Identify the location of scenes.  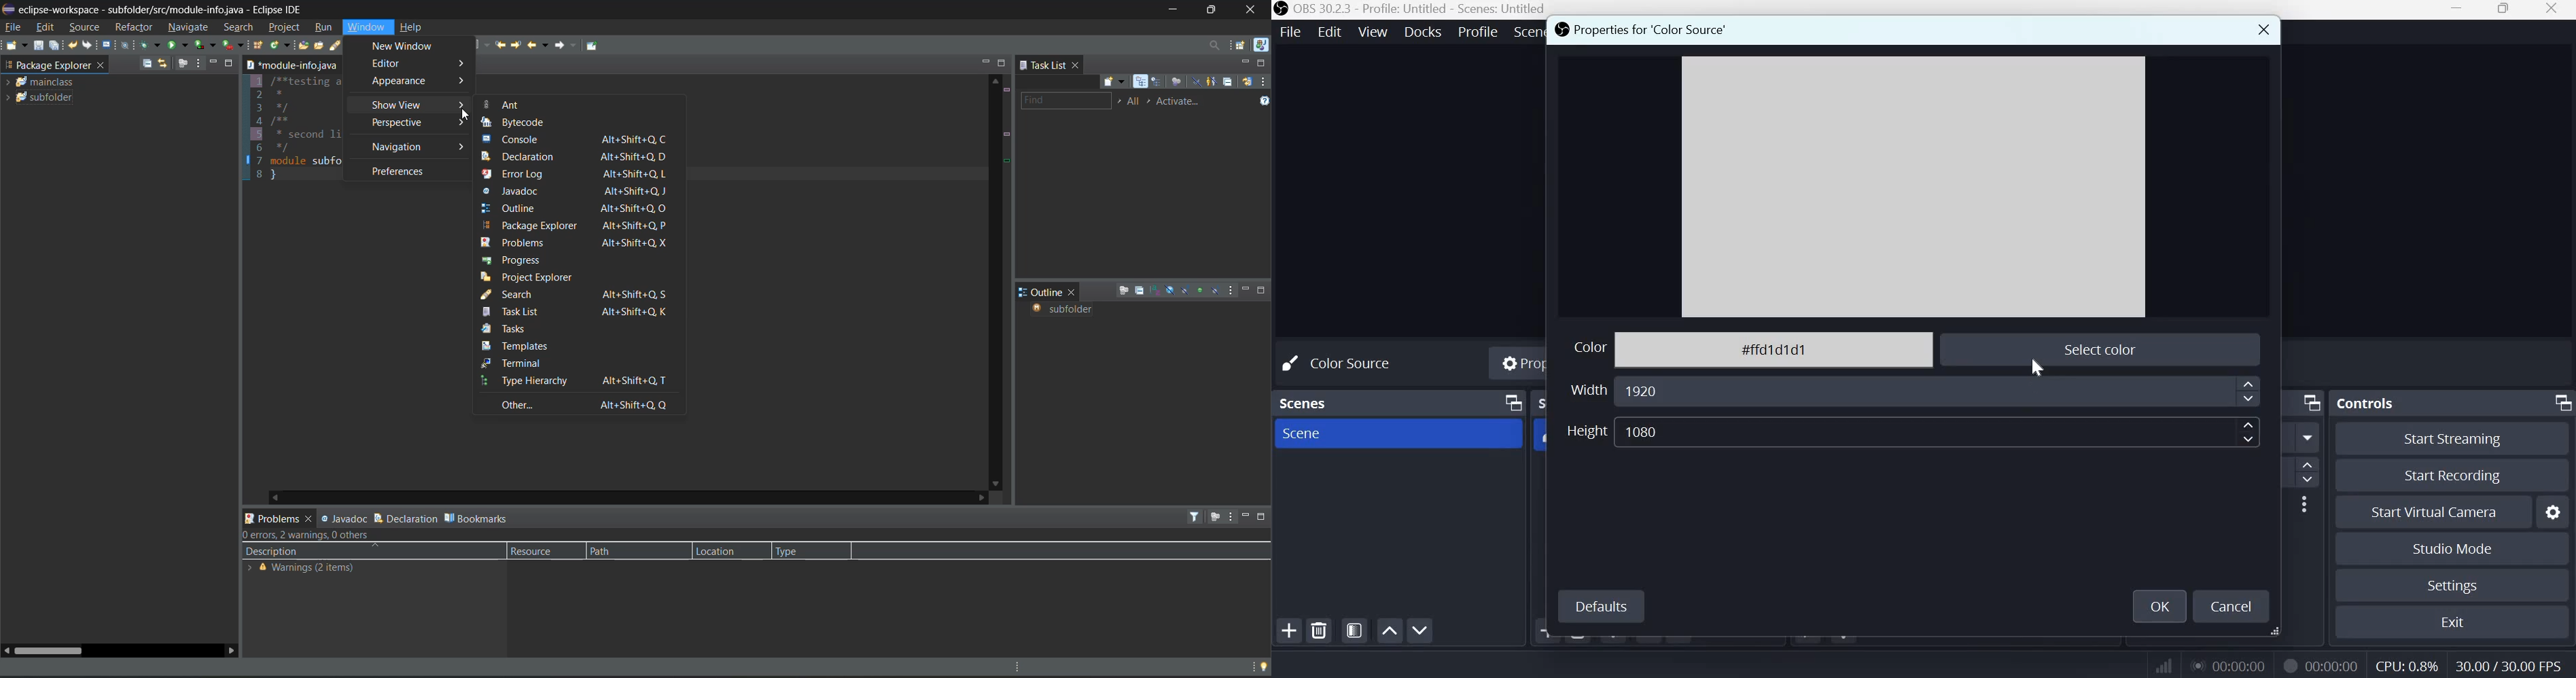
(1306, 401).